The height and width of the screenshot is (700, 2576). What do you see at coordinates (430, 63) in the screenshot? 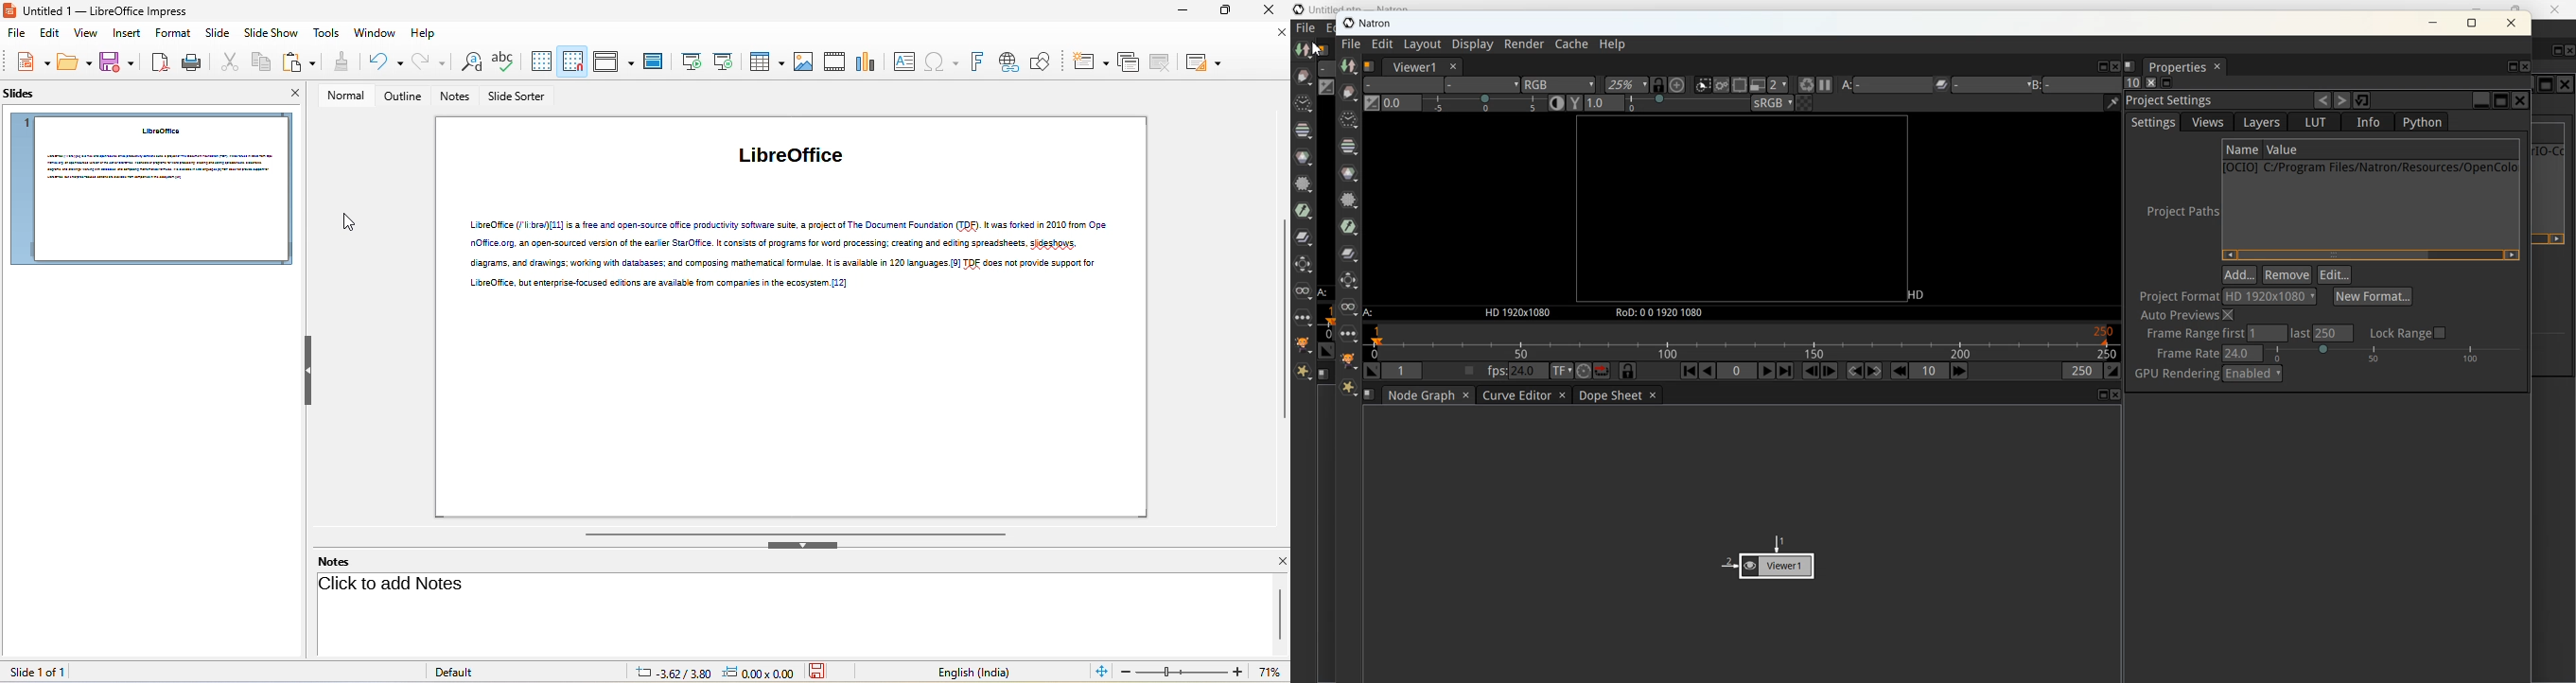
I see `redo` at bounding box center [430, 63].